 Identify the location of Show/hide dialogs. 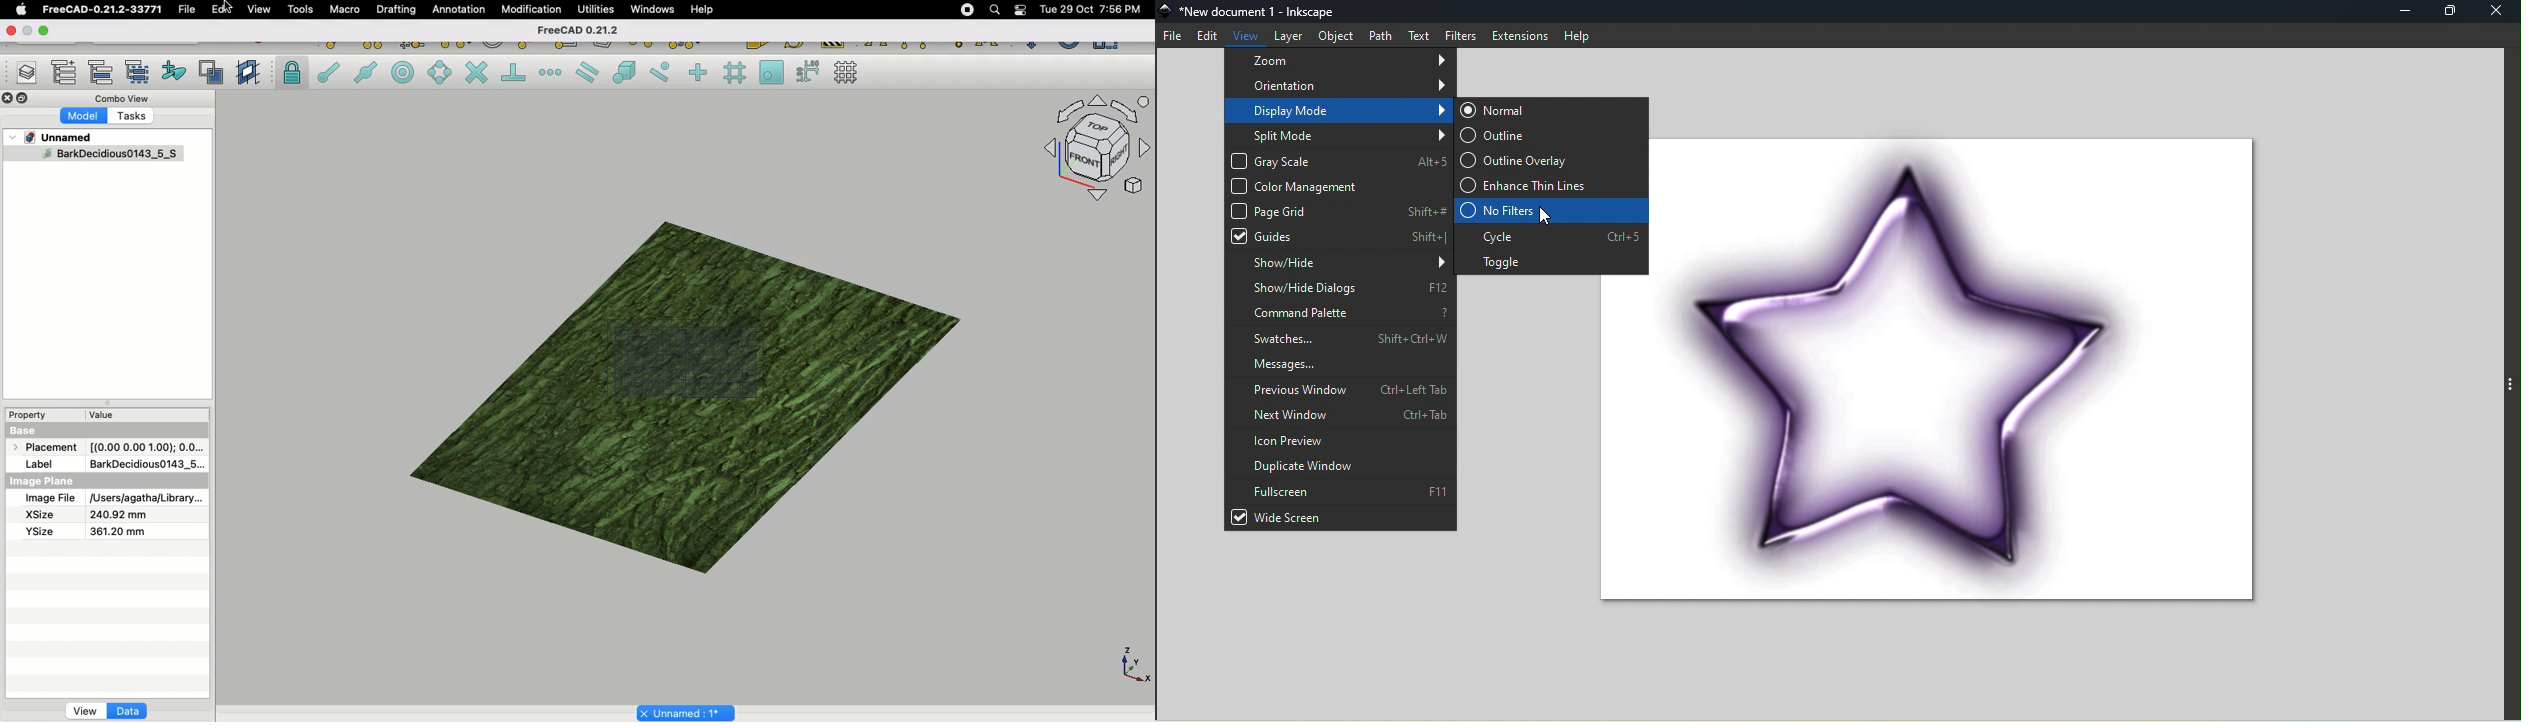
(1340, 288).